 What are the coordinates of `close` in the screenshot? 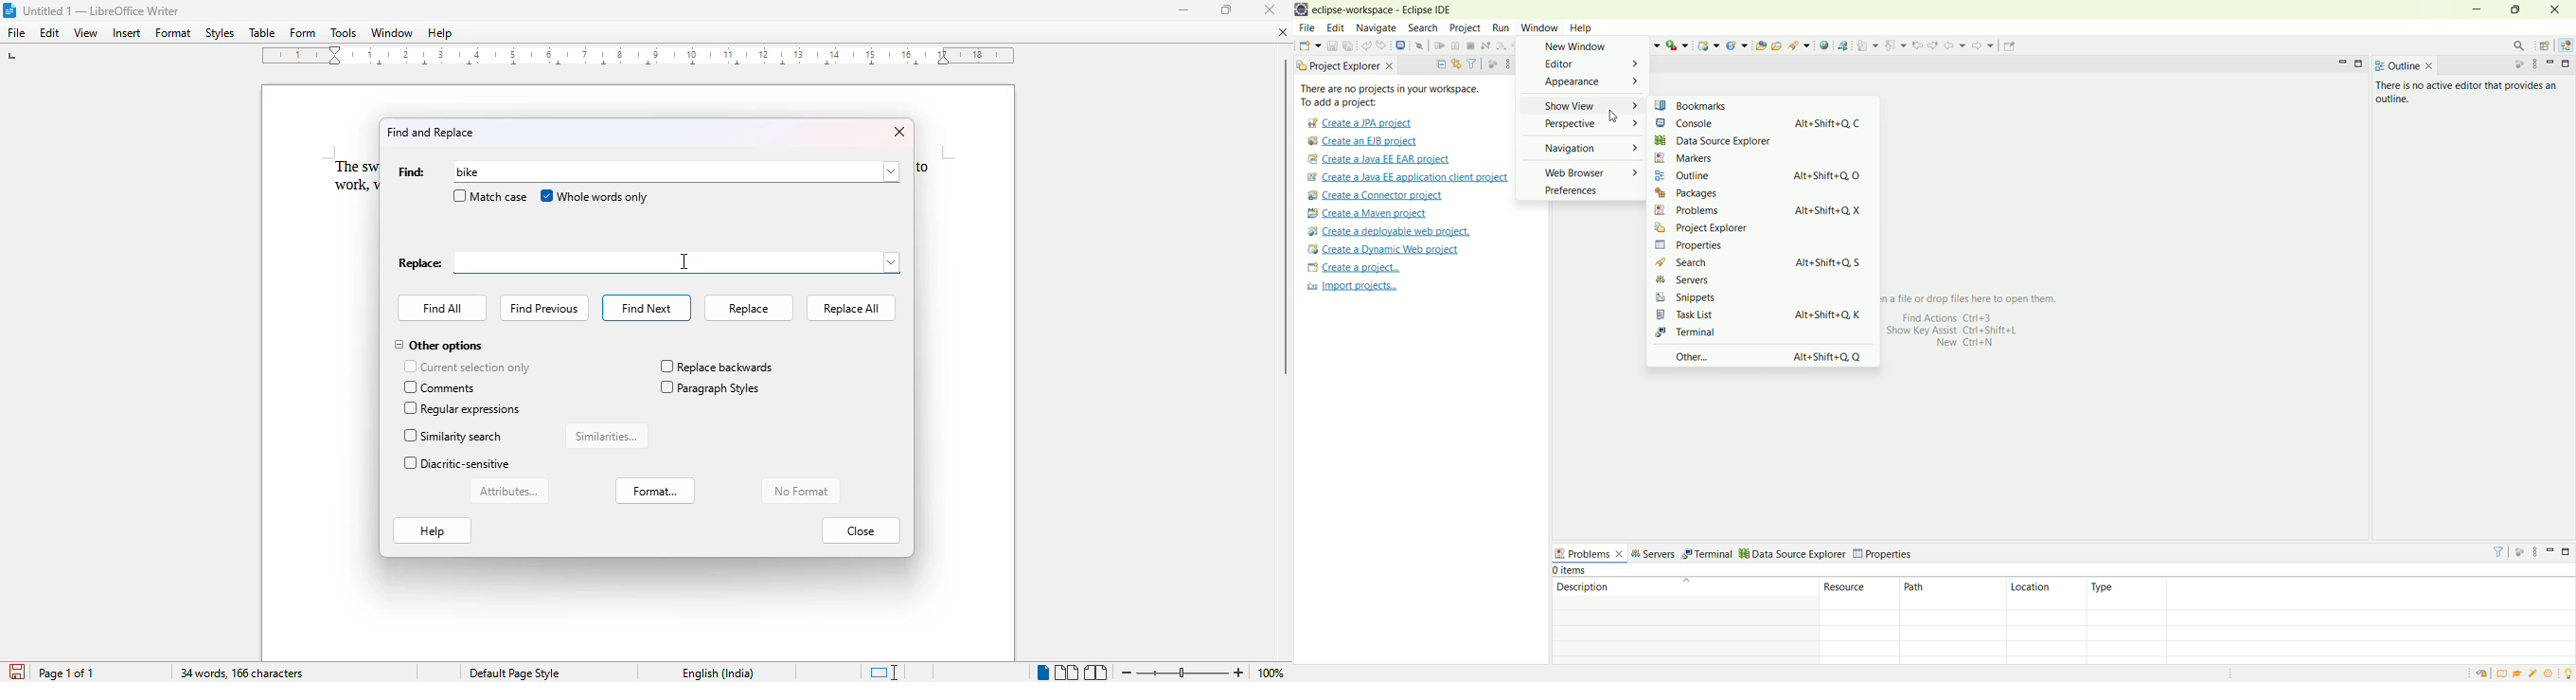 It's located at (2560, 10).